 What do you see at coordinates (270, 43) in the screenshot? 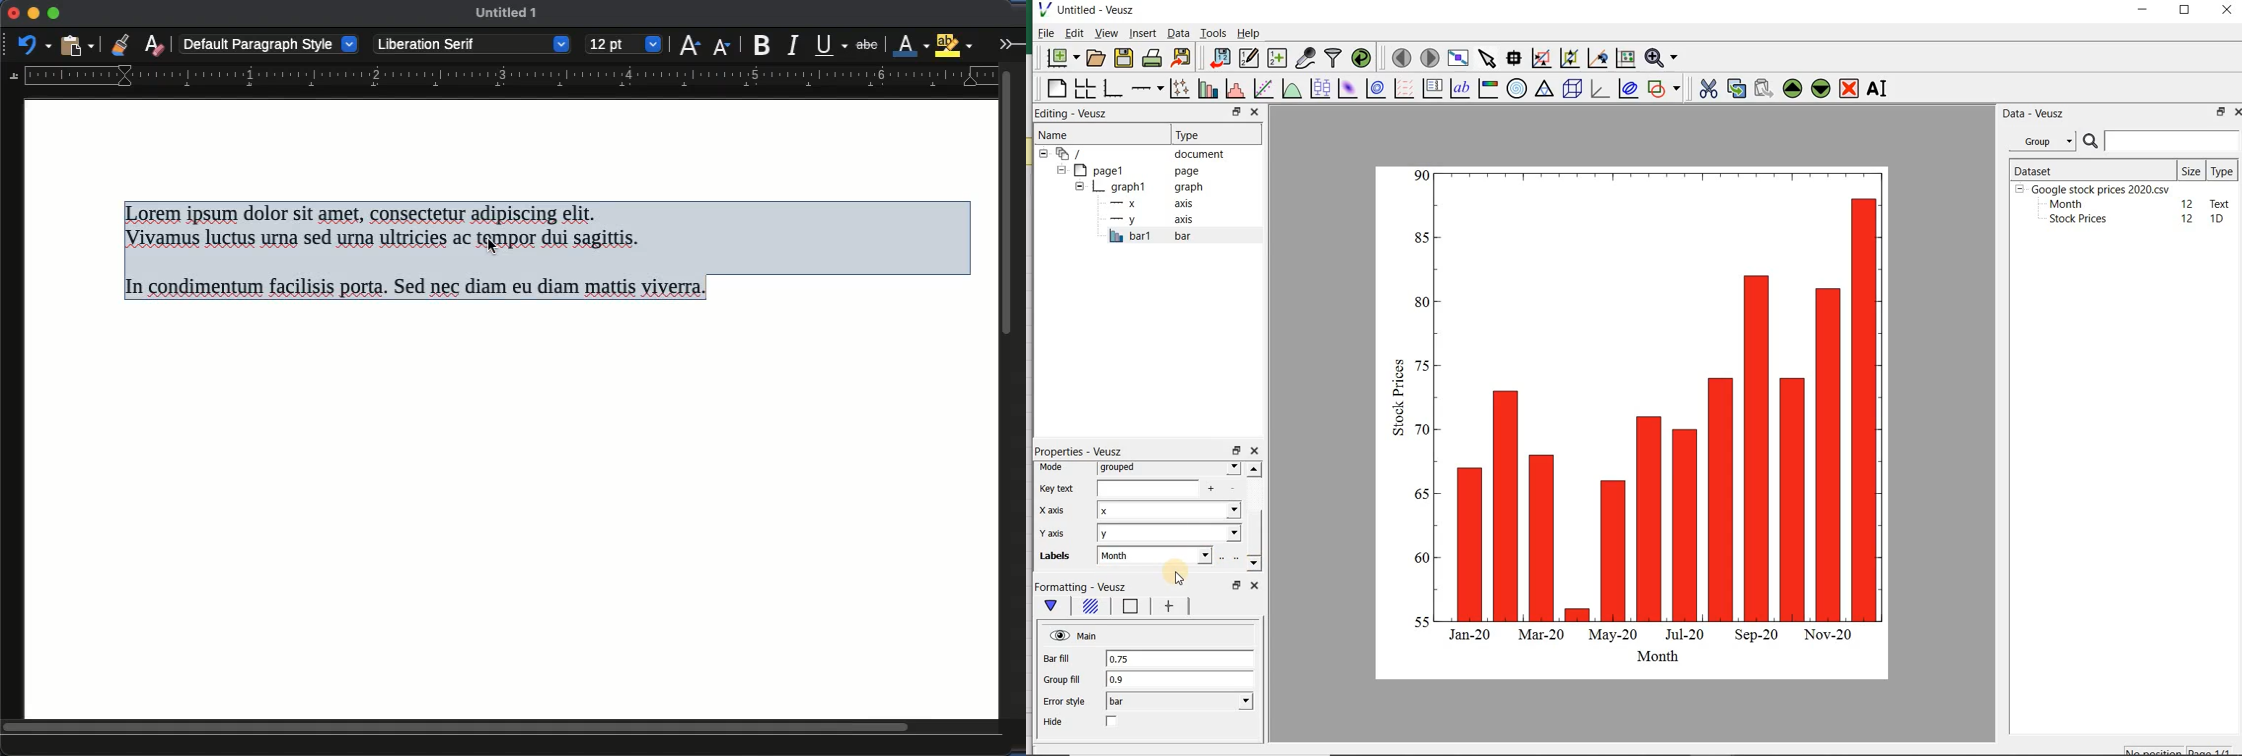
I see `default paragraph style` at bounding box center [270, 43].